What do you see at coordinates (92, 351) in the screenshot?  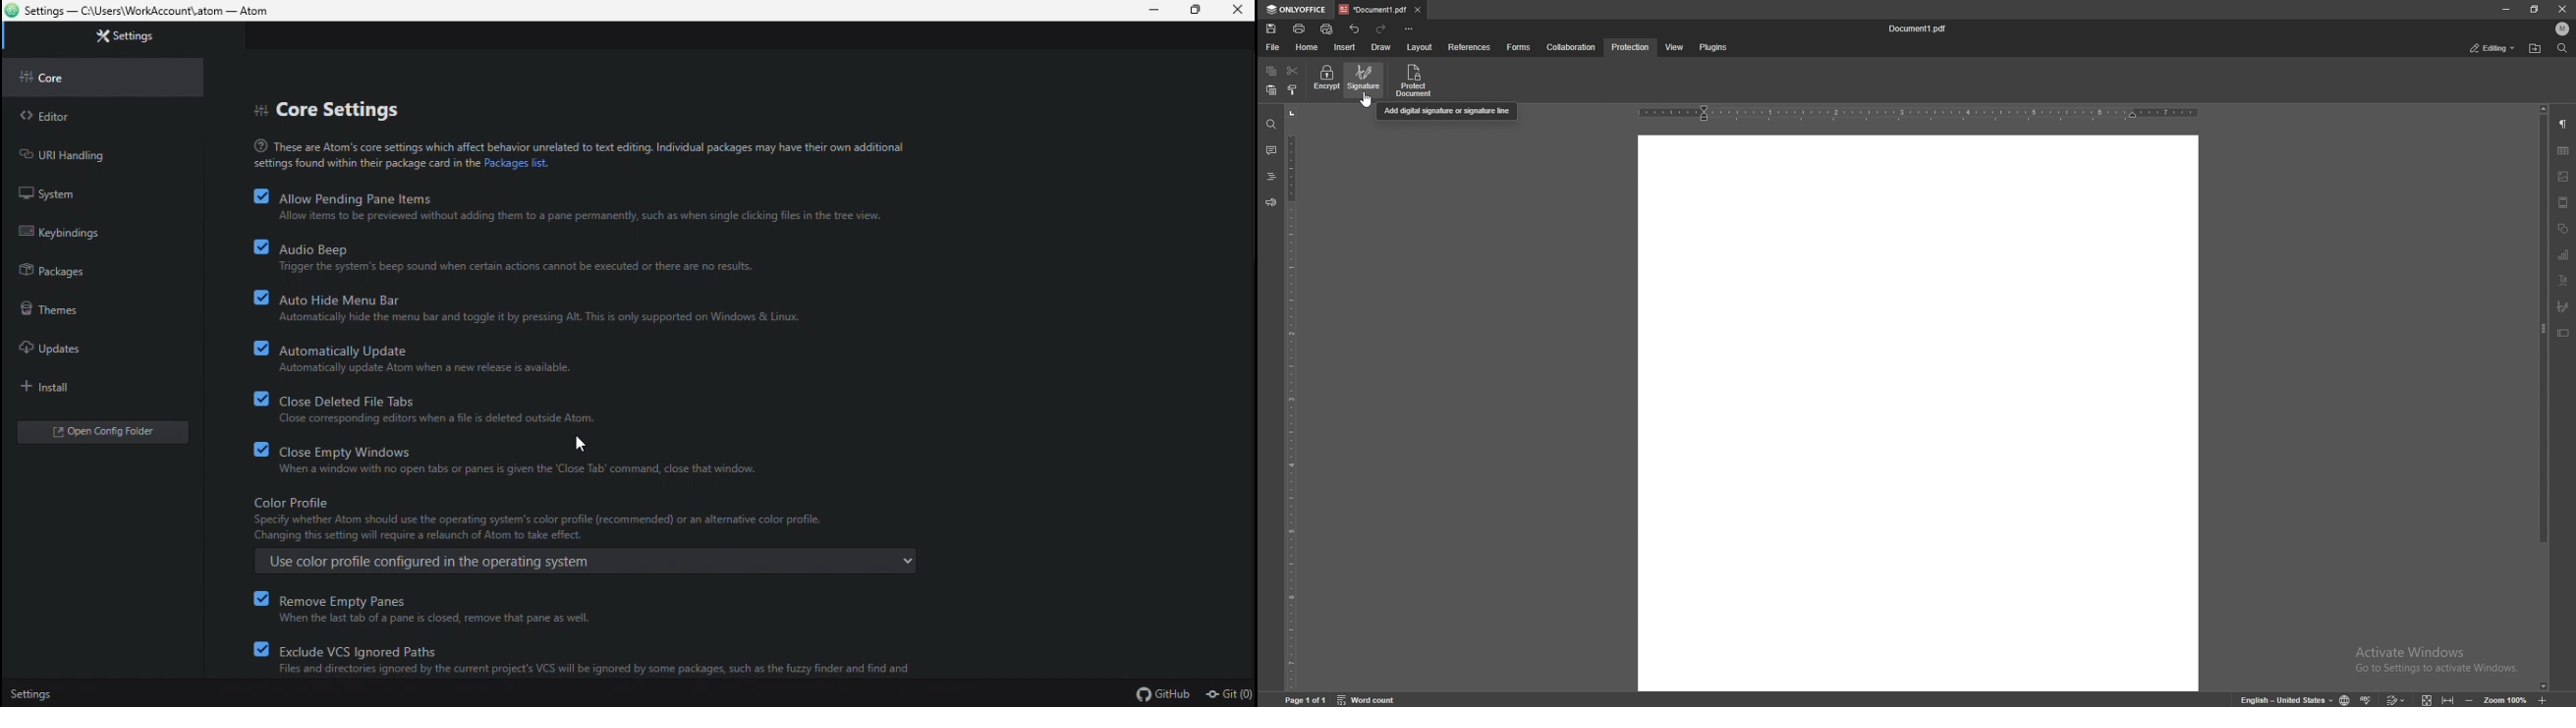 I see `updates` at bounding box center [92, 351].